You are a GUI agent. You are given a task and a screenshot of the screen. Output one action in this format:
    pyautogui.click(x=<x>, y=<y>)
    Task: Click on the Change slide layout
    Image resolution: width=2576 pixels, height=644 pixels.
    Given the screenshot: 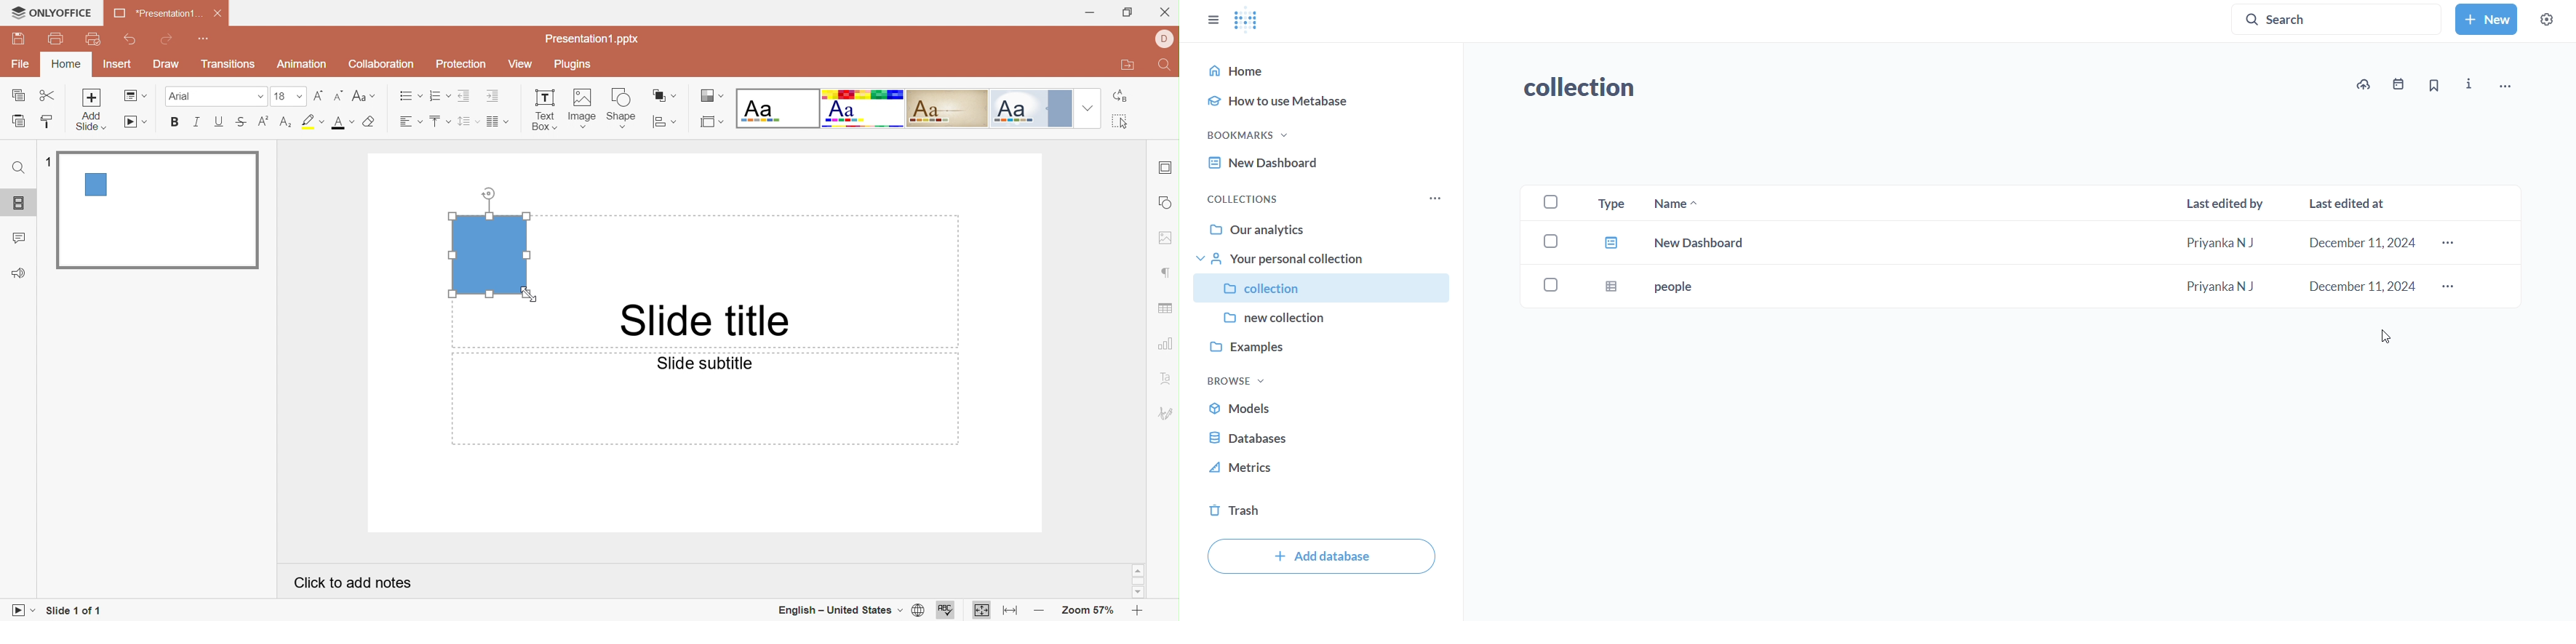 What is the action you would take?
    pyautogui.click(x=136, y=95)
    